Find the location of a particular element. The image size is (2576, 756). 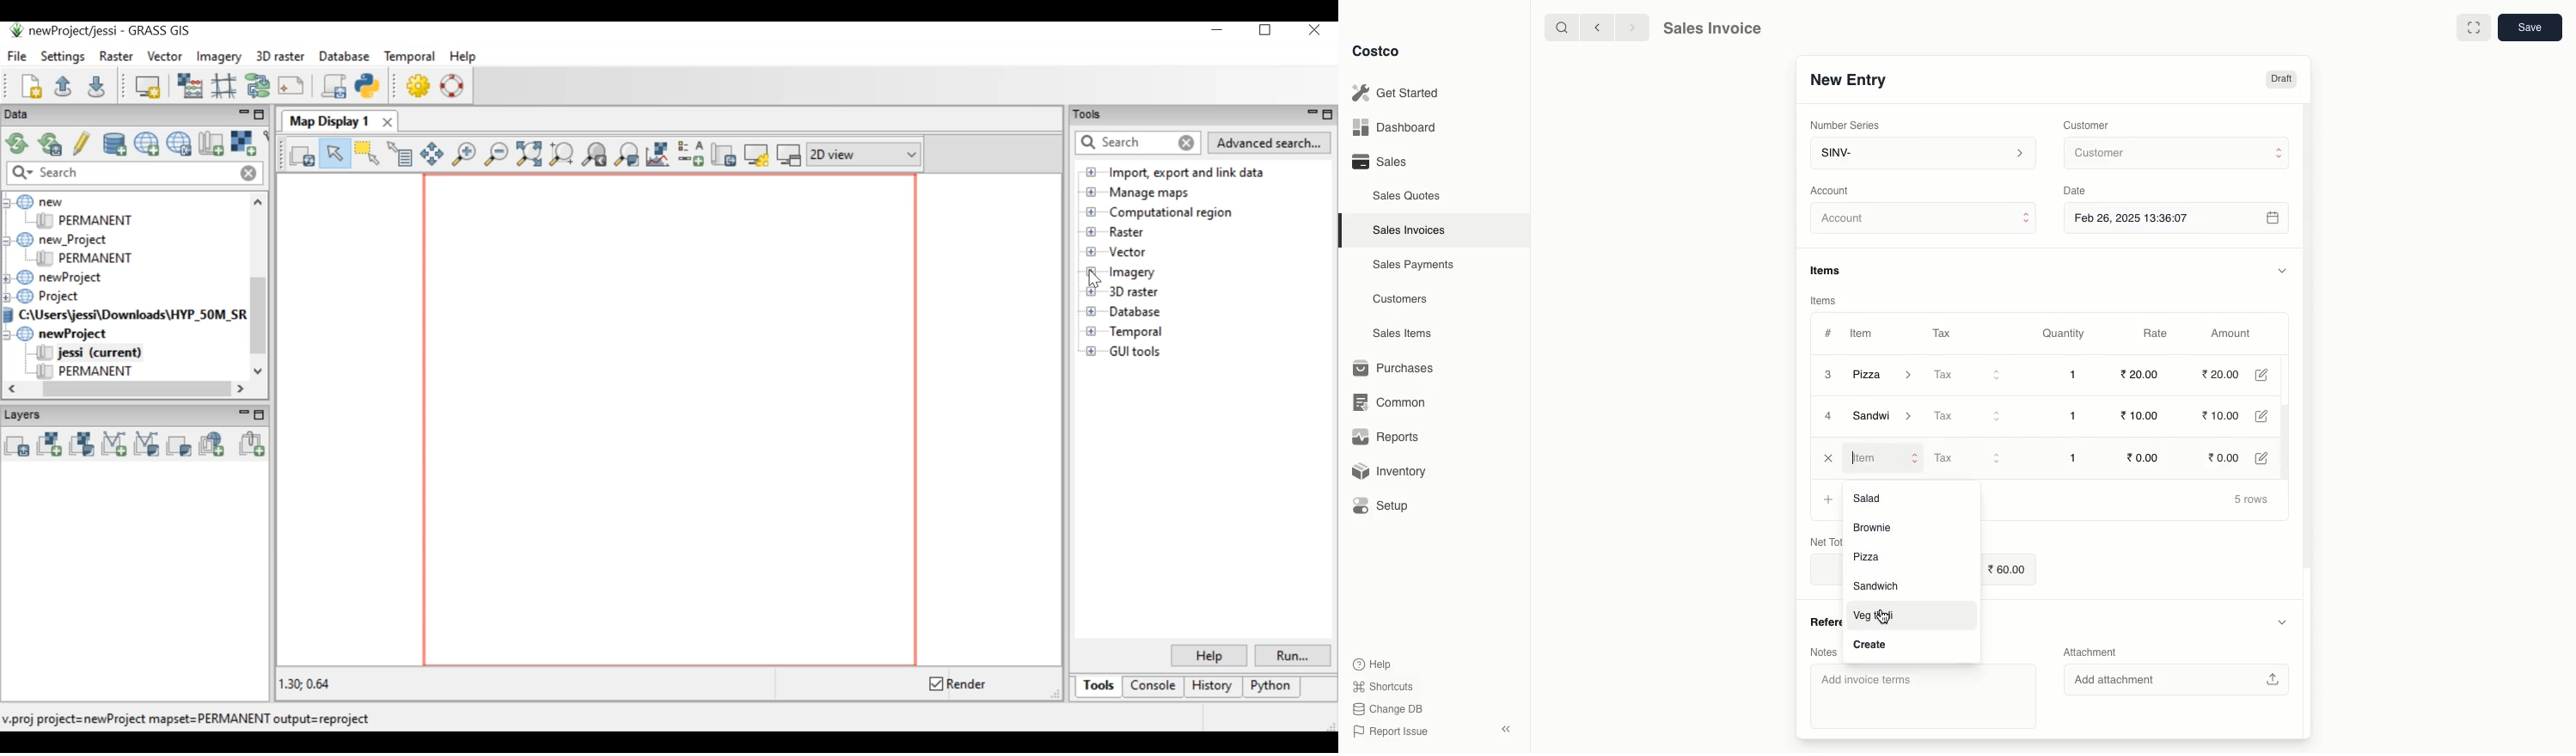

# is located at coordinates (1828, 332).